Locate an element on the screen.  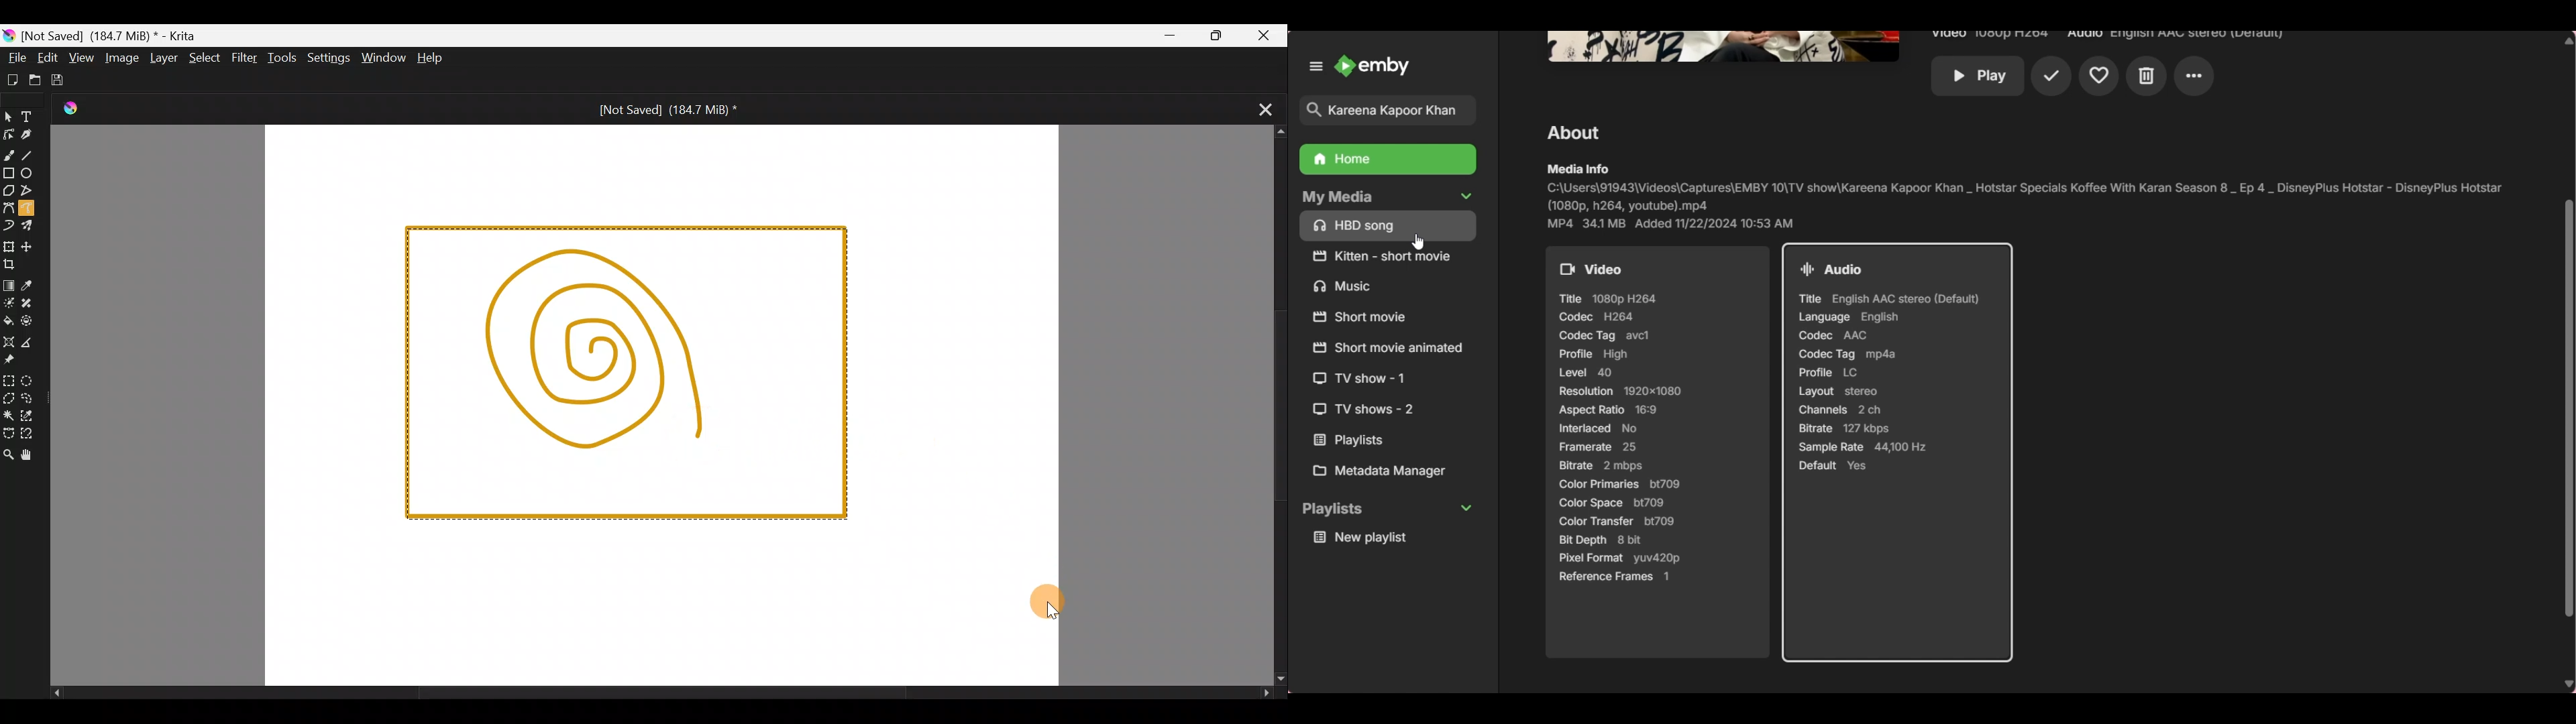
View is located at coordinates (81, 58).